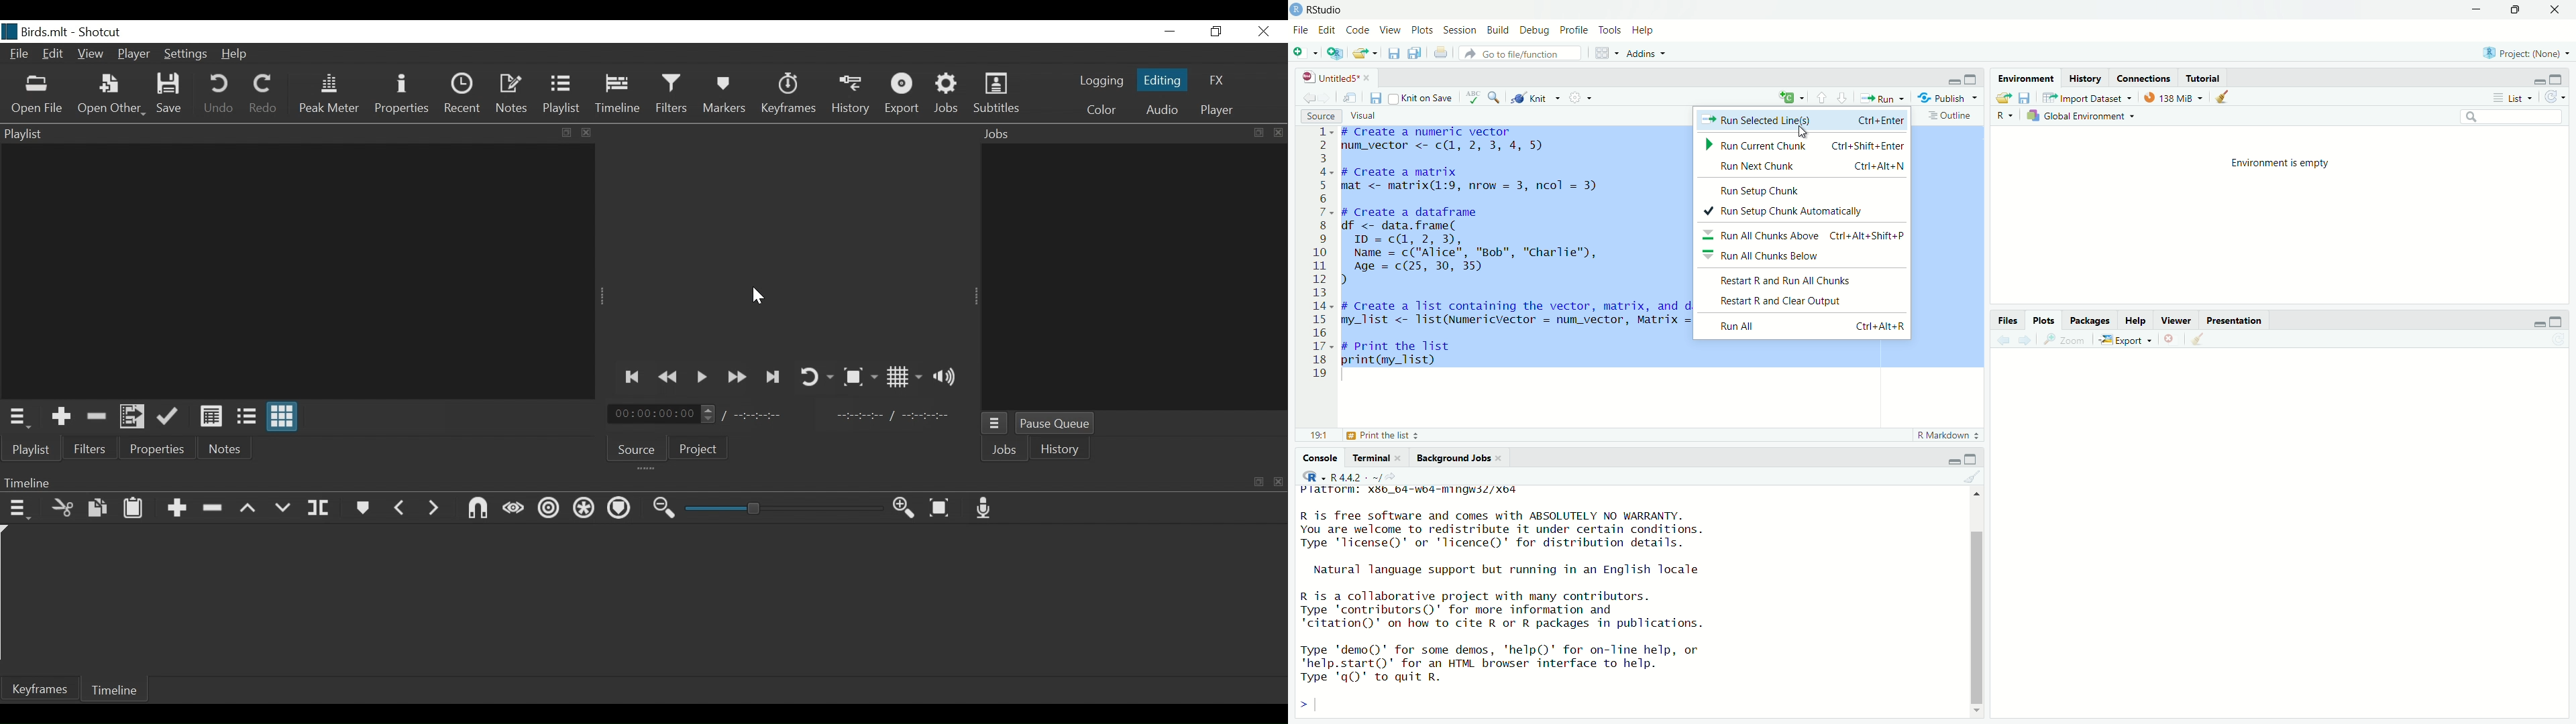 This screenshot has width=2576, height=728. I want to click on Jobs, so click(1007, 451).